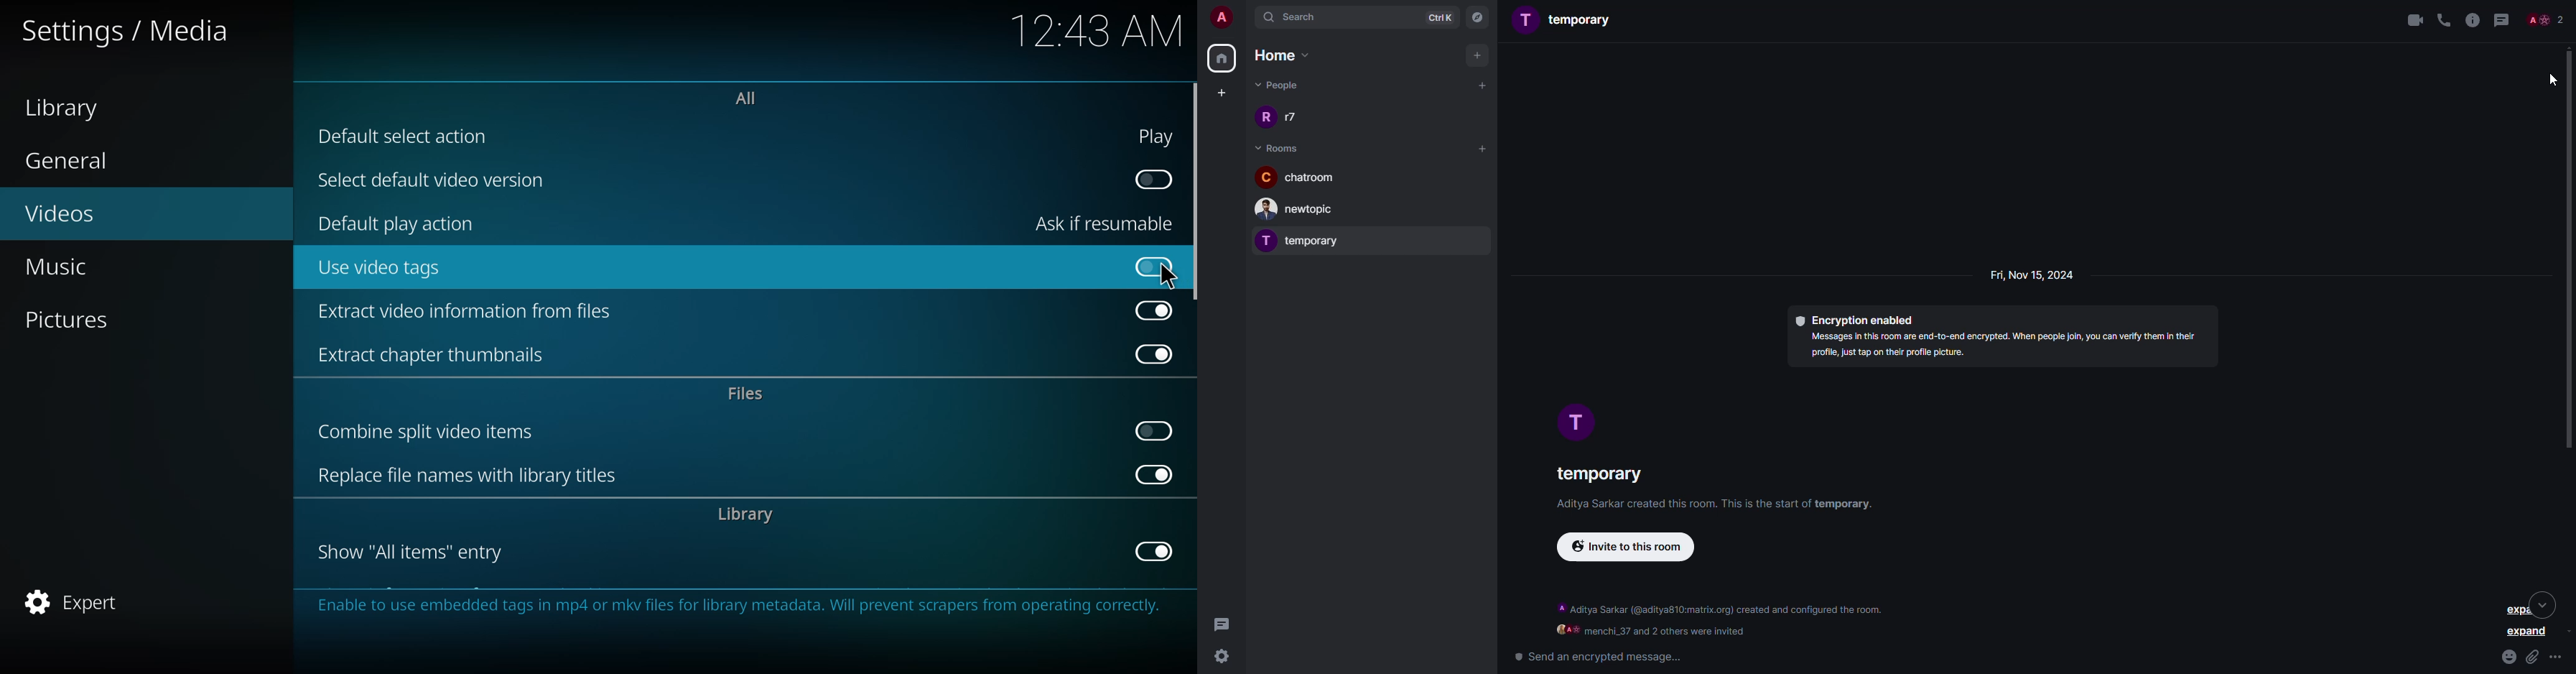 This screenshot has height=700, width=2576. Describe the element at coordinates (2471, 19) in the screenshot. I see `info` at that location.